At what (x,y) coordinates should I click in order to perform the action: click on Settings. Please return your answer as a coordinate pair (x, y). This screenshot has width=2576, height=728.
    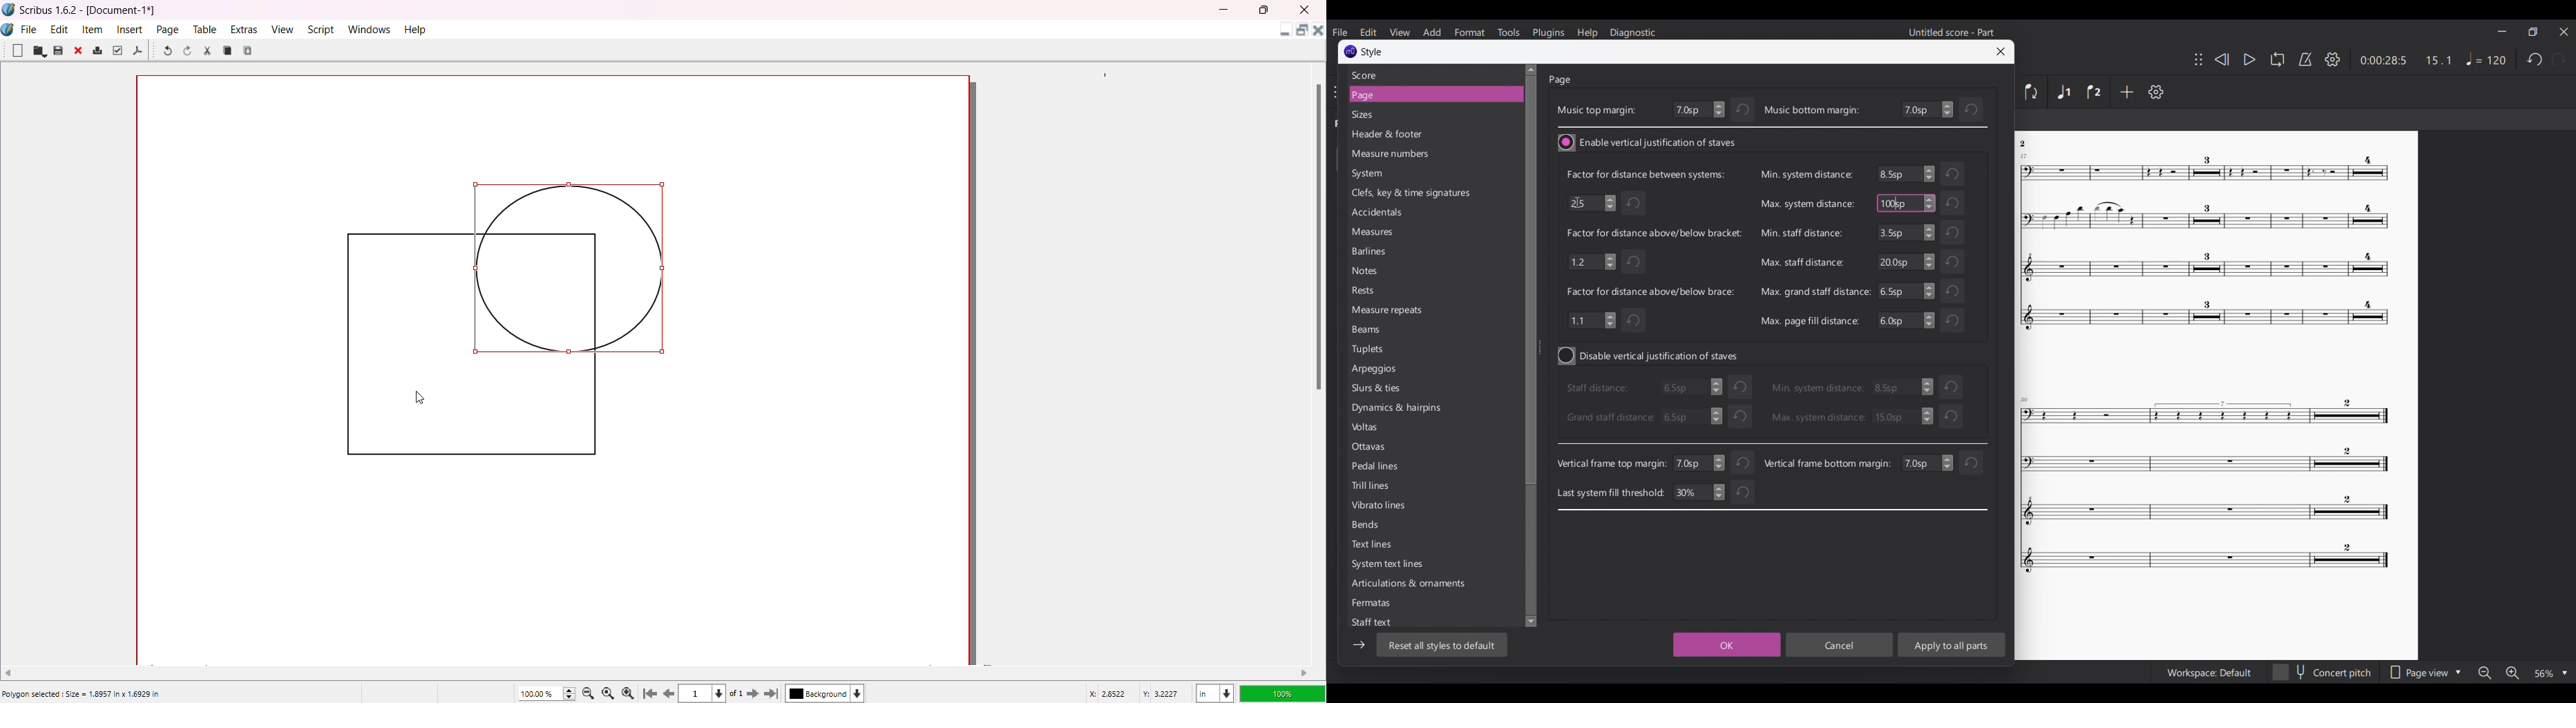
    Looking at the image, I should click on (2333, 59).